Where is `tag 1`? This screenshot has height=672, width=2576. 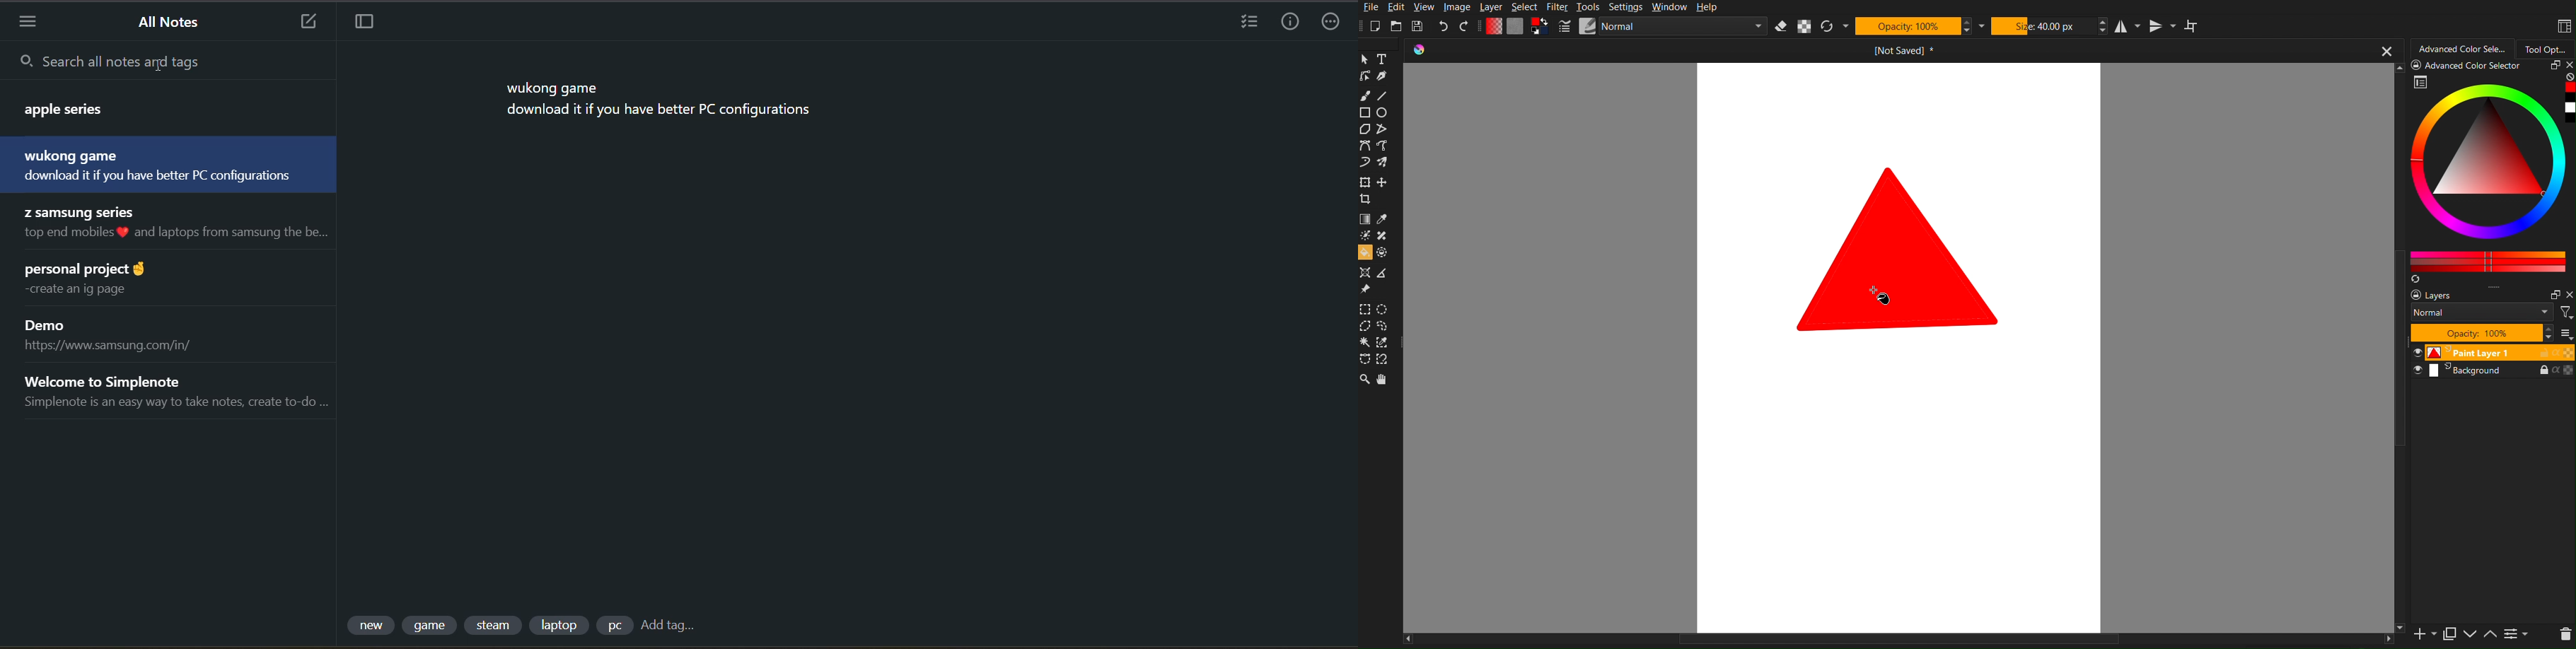 tag 1 is located at coordinates (369, 624).